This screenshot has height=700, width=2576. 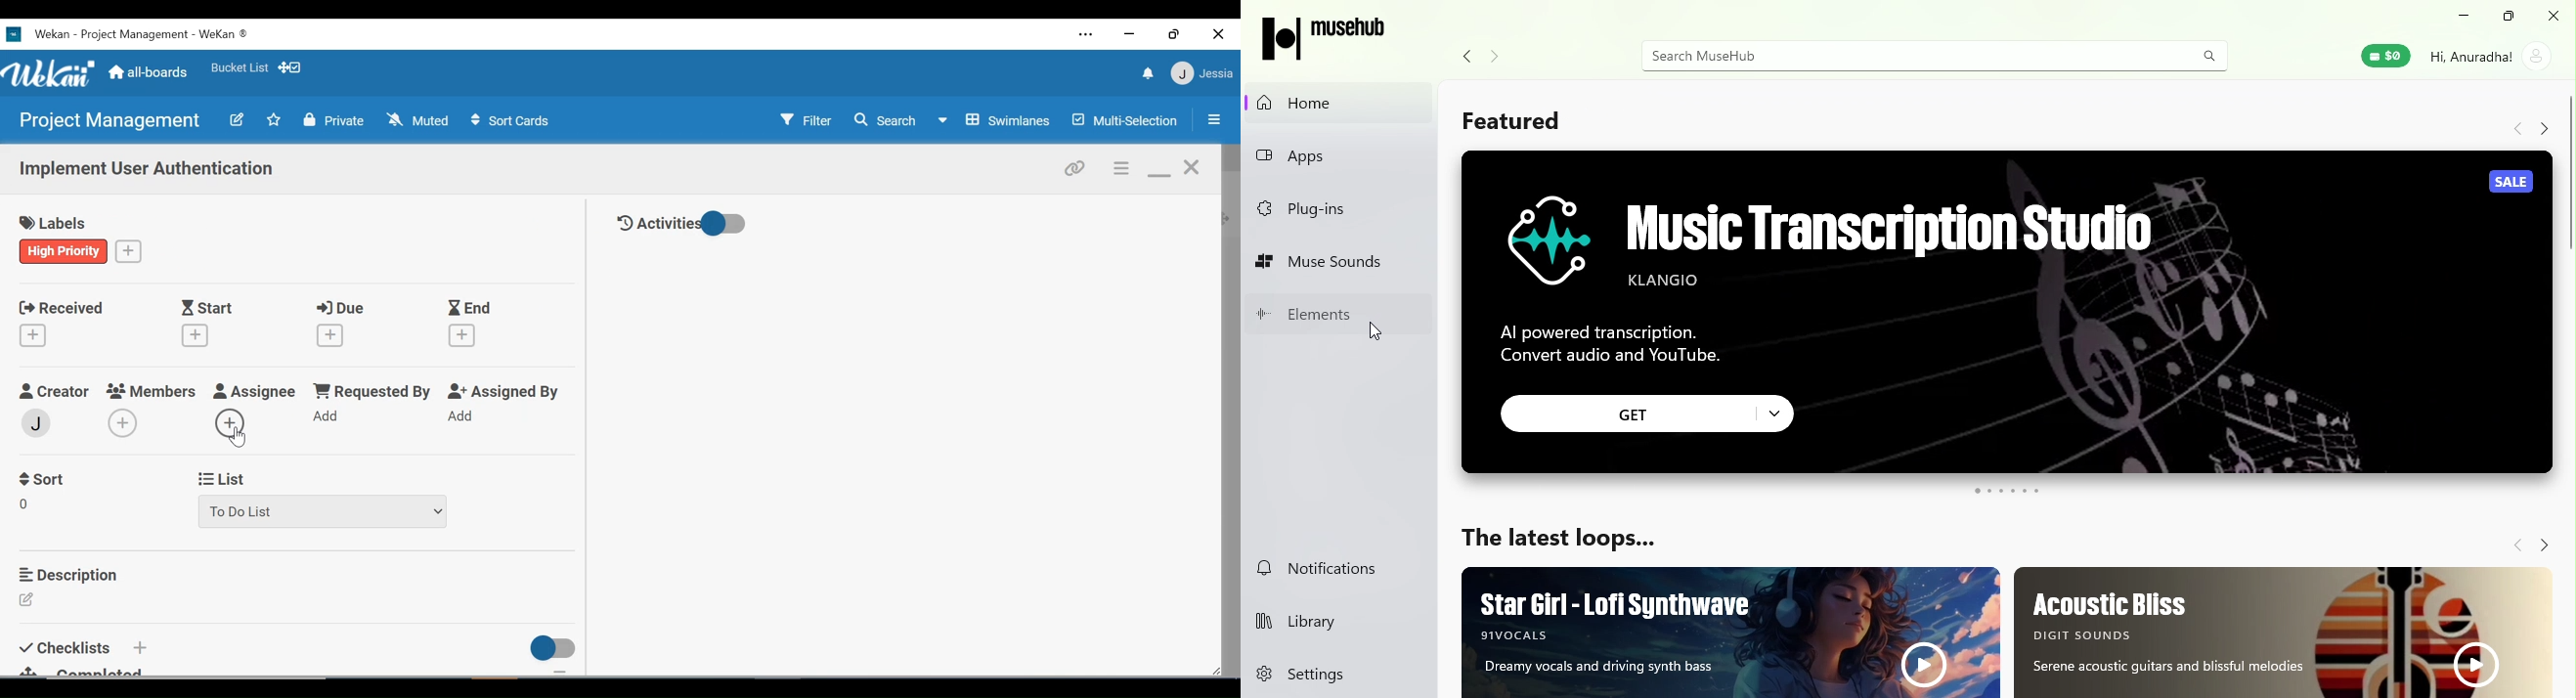 I want to click on Muse Wallet, so click(x=2384, y=56).